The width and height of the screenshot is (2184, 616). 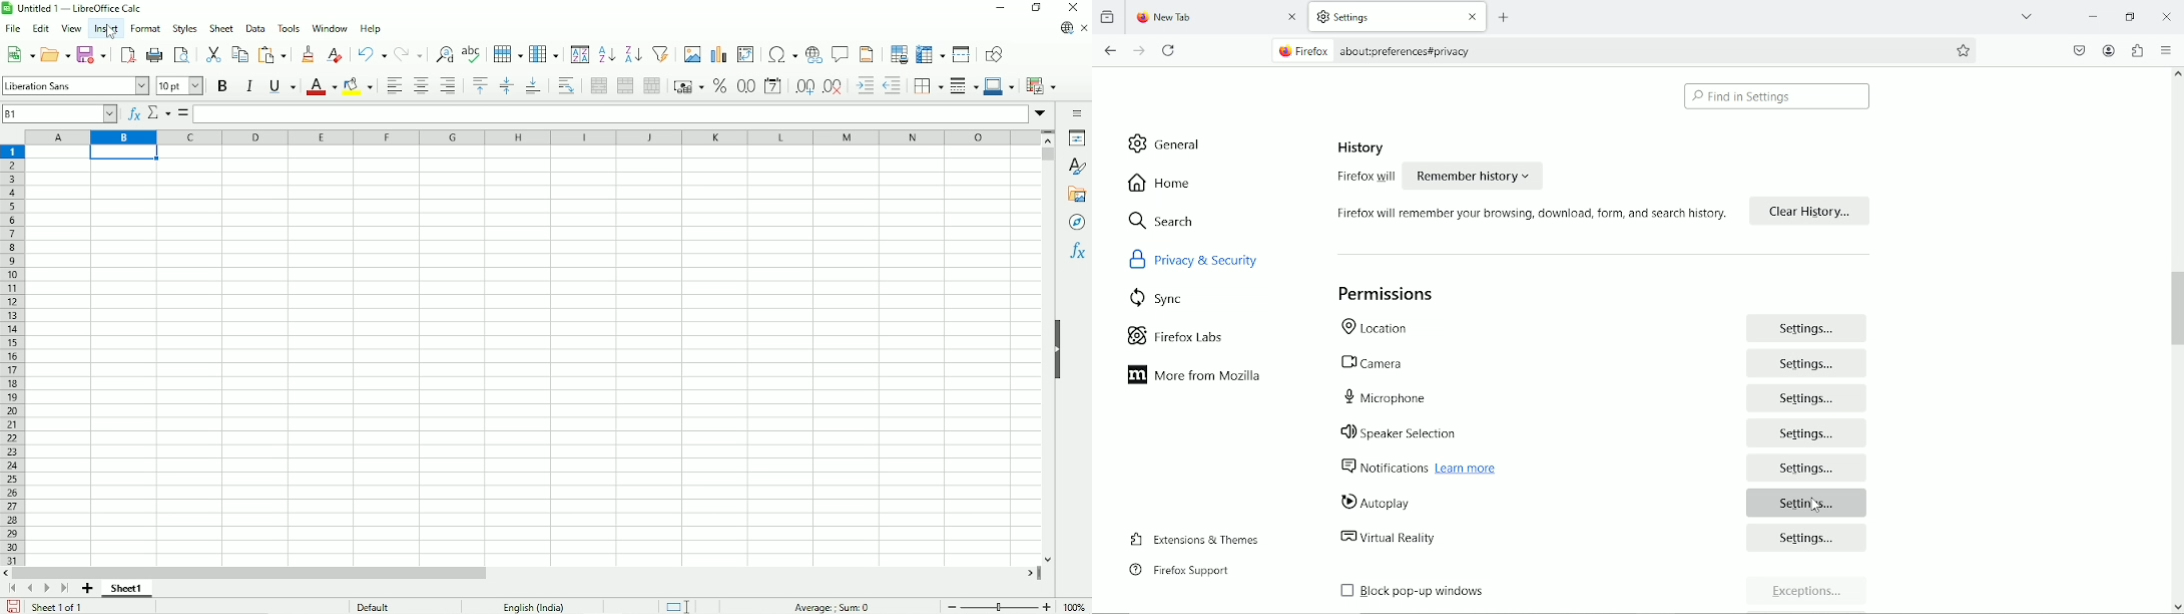 I want to click on Merge and center, so click(x=599, y=86).